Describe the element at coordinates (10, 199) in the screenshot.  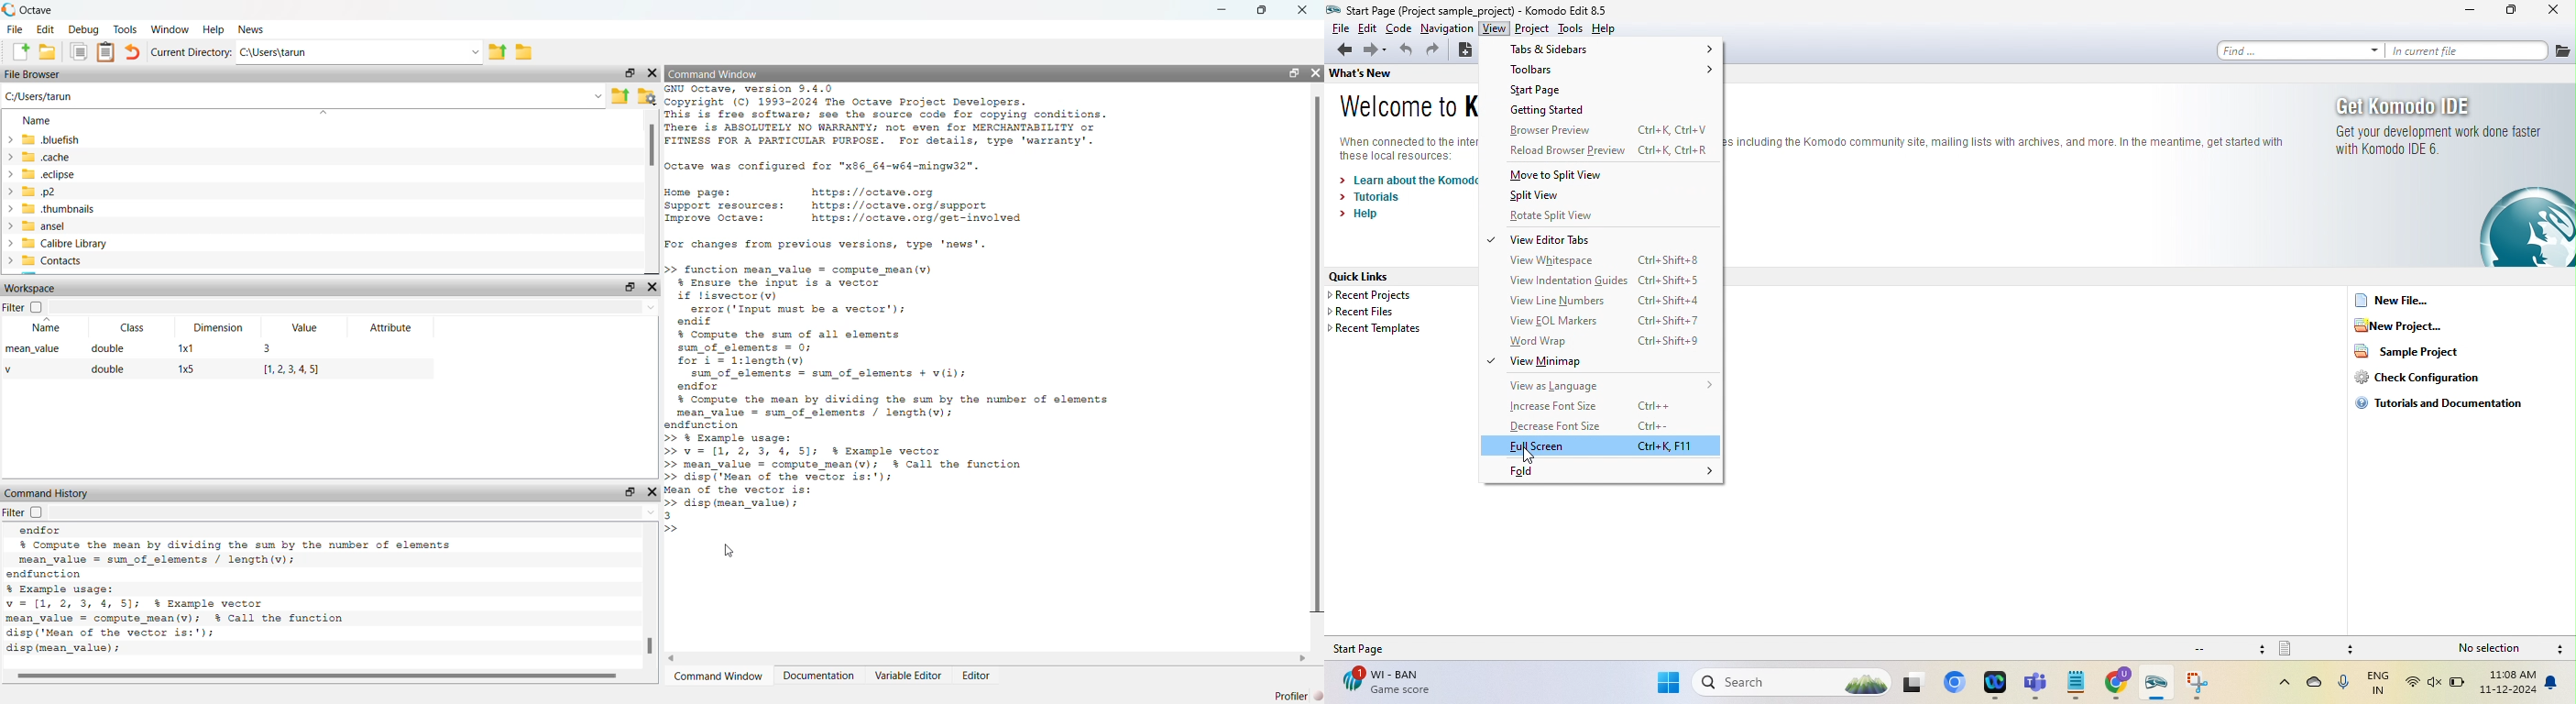
I see `expand/collapse` at that location.